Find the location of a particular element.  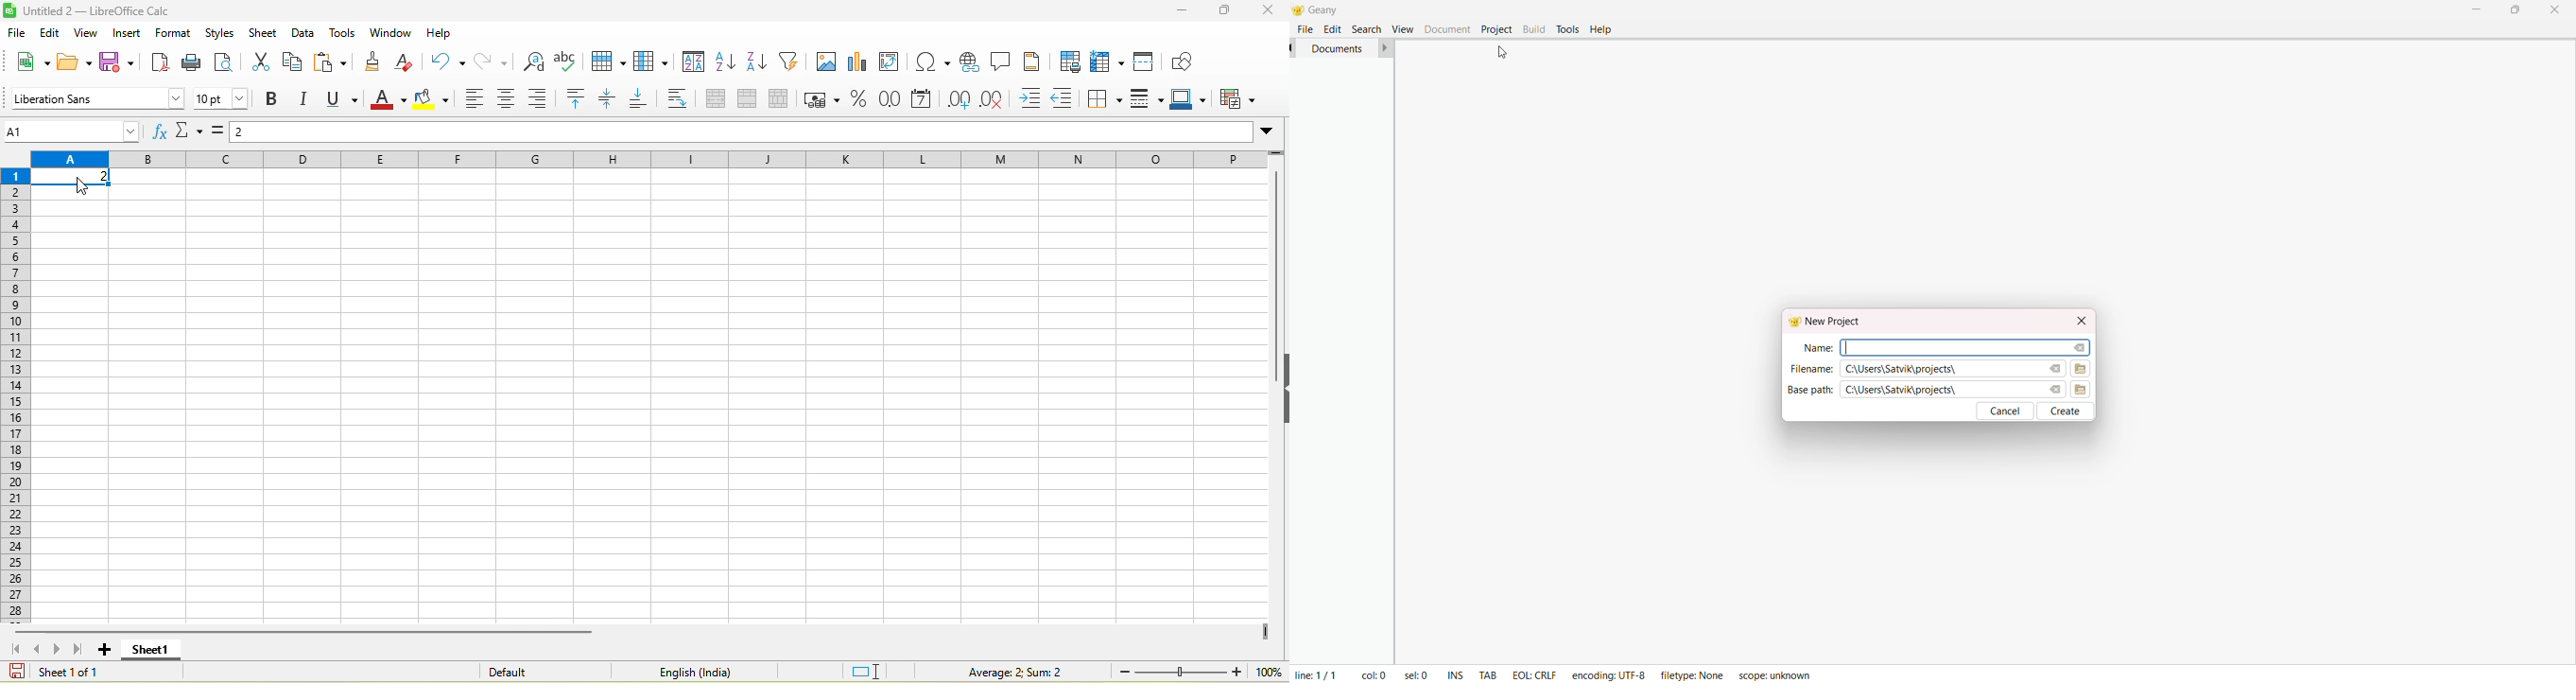

open is located at coordinates (78, 61).